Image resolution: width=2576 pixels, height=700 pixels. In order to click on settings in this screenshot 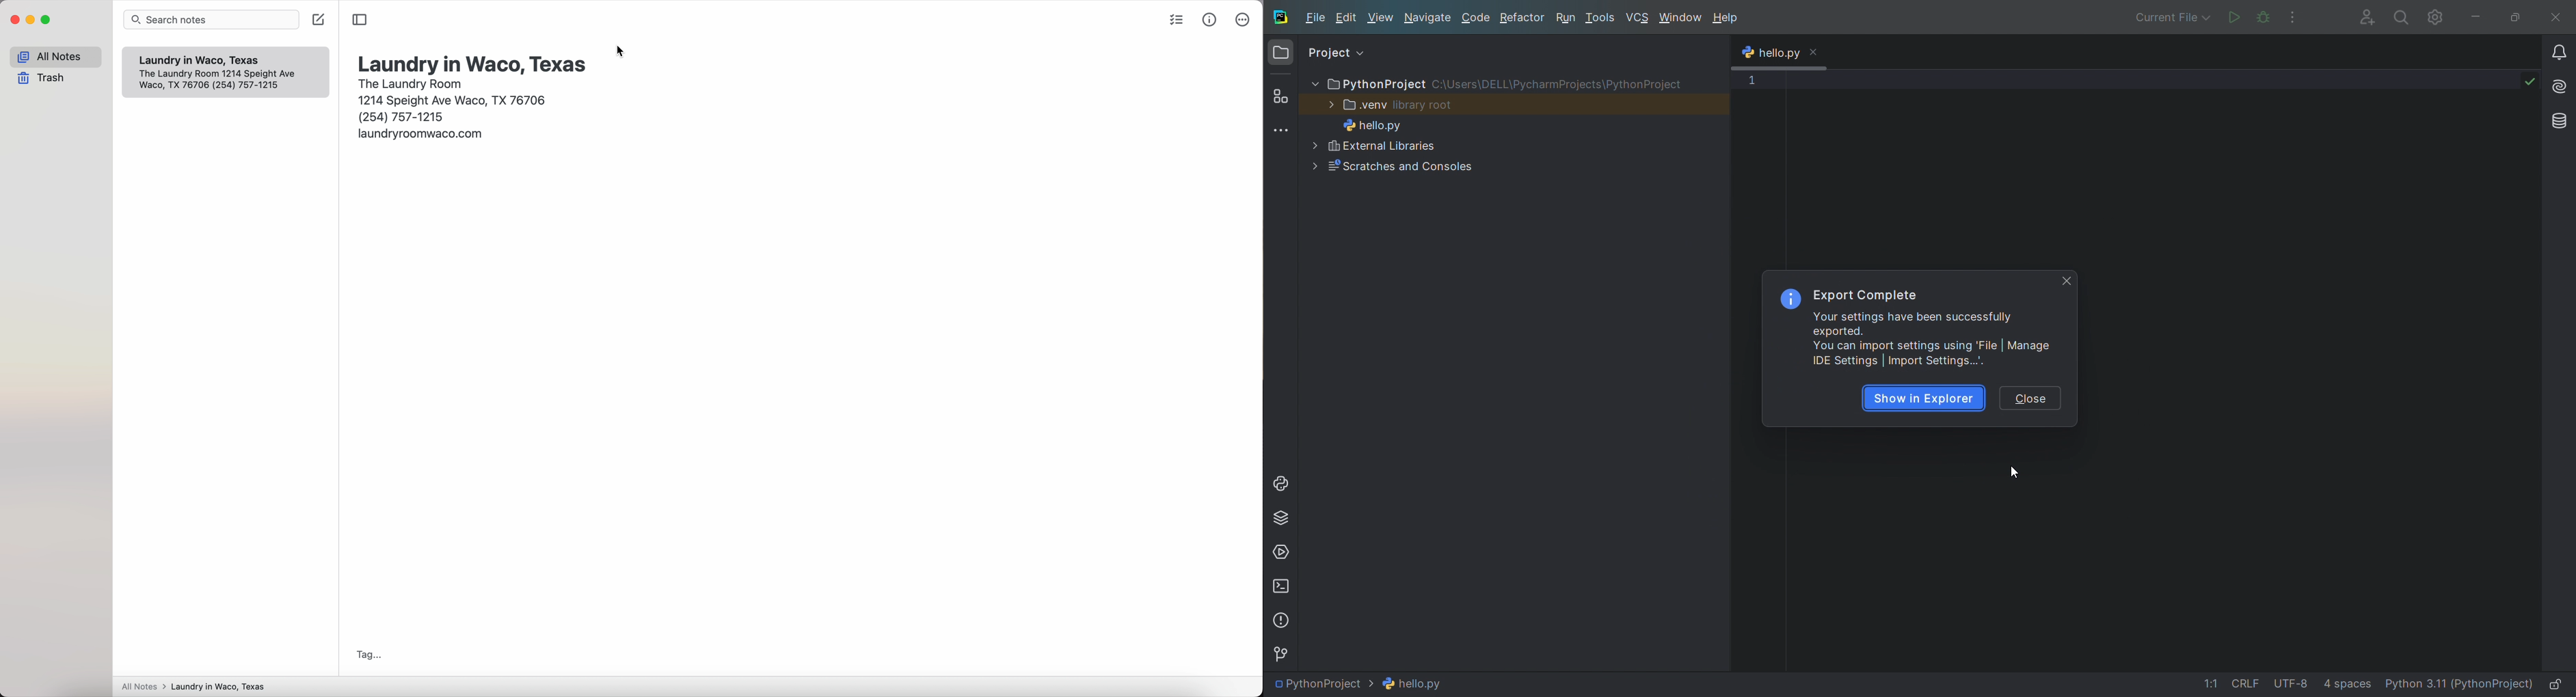, I will do `click(2436, 16)`.